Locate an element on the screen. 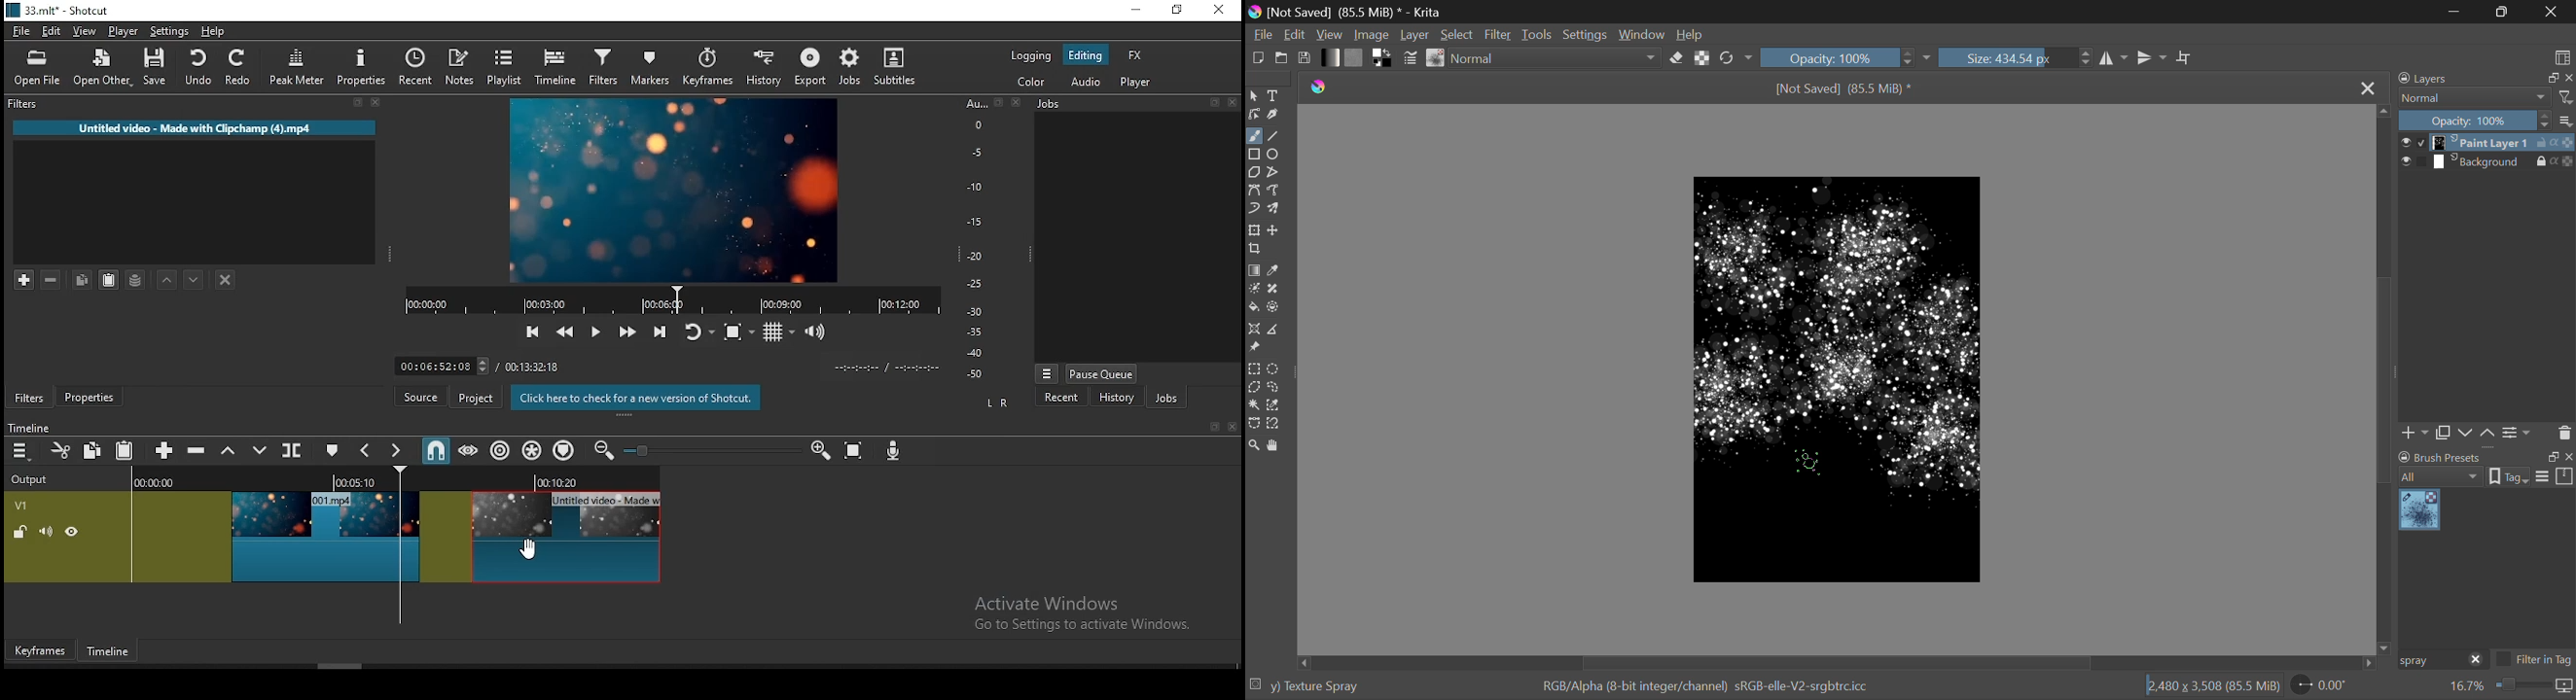 The height and width of the screenshot is (700, 2576). lift is located at coordinates (230, 450).